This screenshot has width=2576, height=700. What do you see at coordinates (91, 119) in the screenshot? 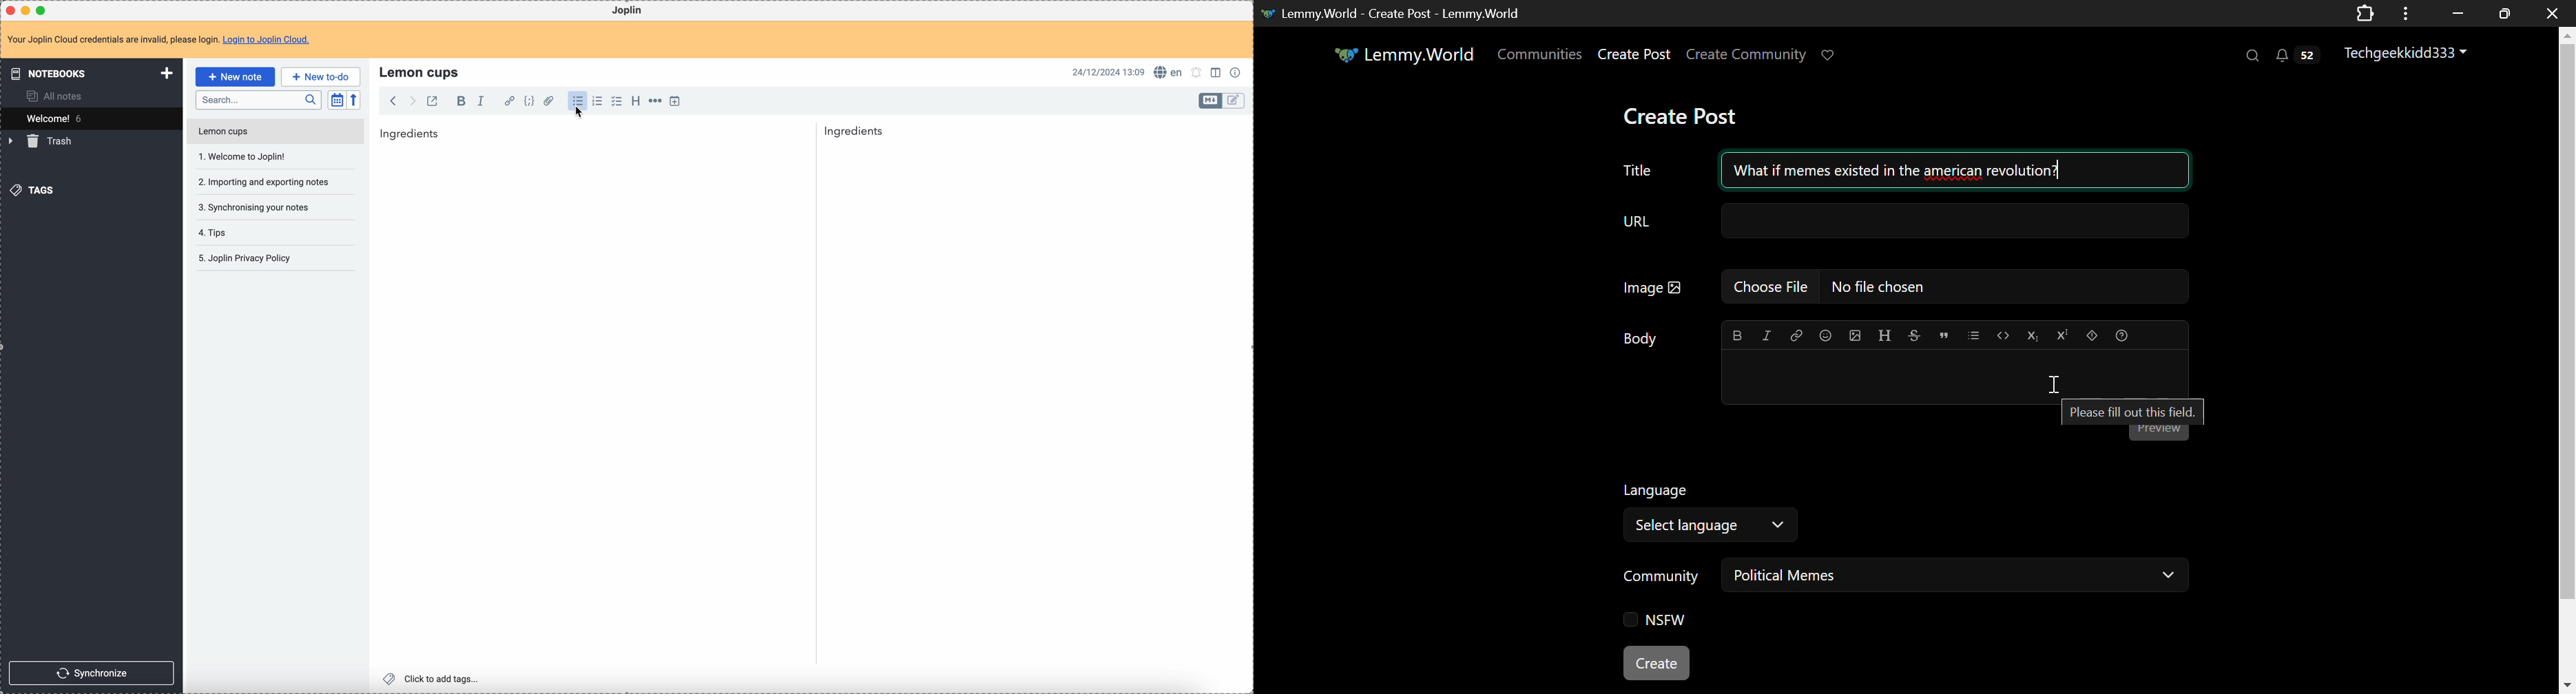
I see `welcome` at bounding box center [91, 119].